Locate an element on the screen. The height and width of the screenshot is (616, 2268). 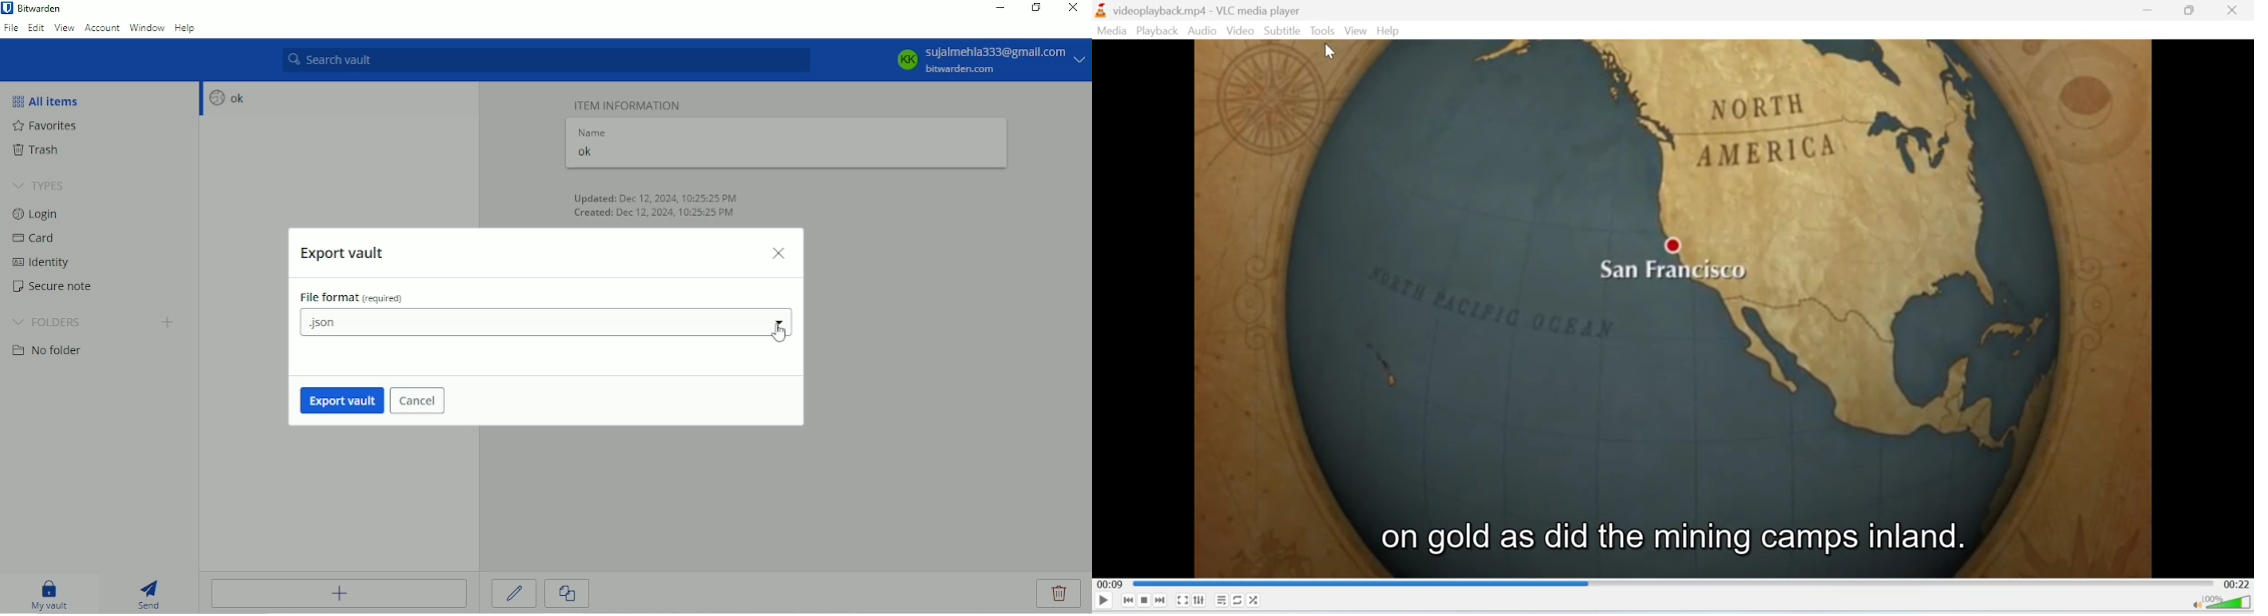
Playback is located at coordinates (1157, 31).